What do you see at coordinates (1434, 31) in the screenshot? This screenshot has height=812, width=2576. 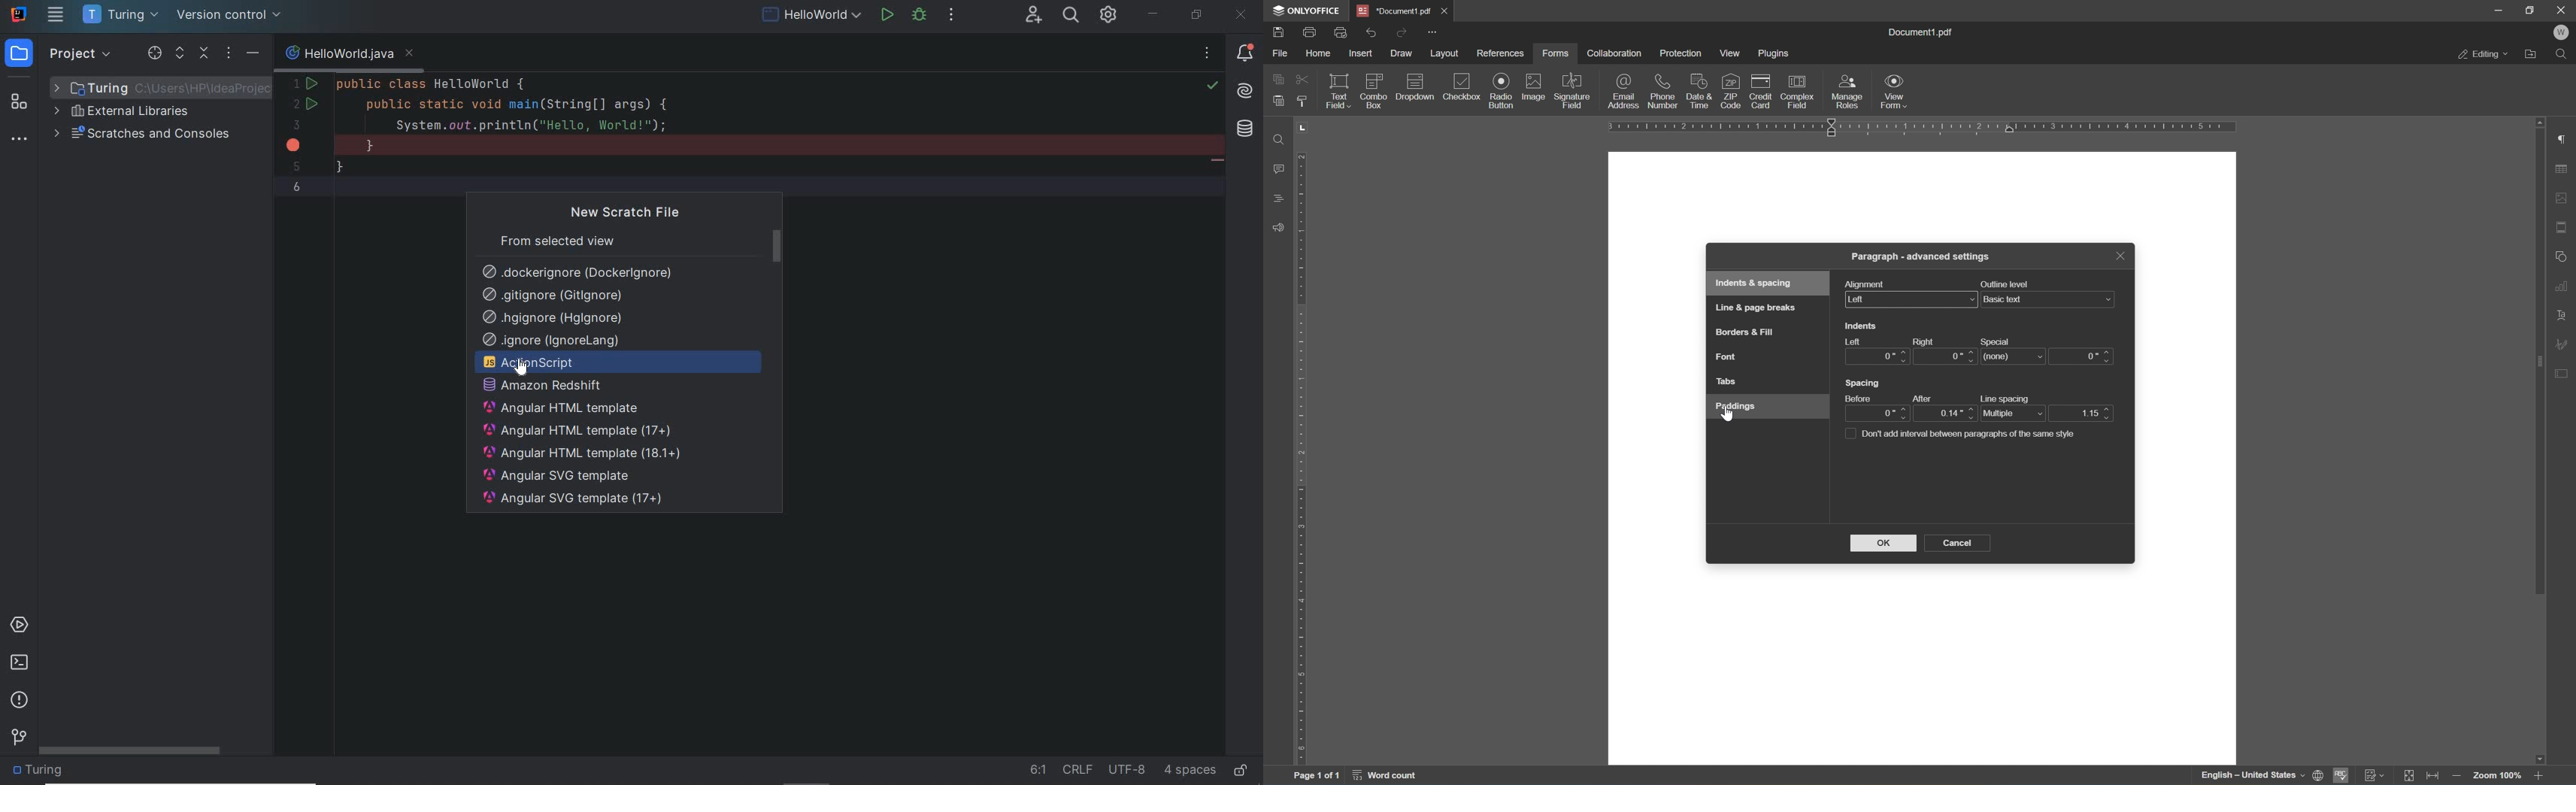 I see `customize quick access toolbar` at bounding box center [1434, 31].